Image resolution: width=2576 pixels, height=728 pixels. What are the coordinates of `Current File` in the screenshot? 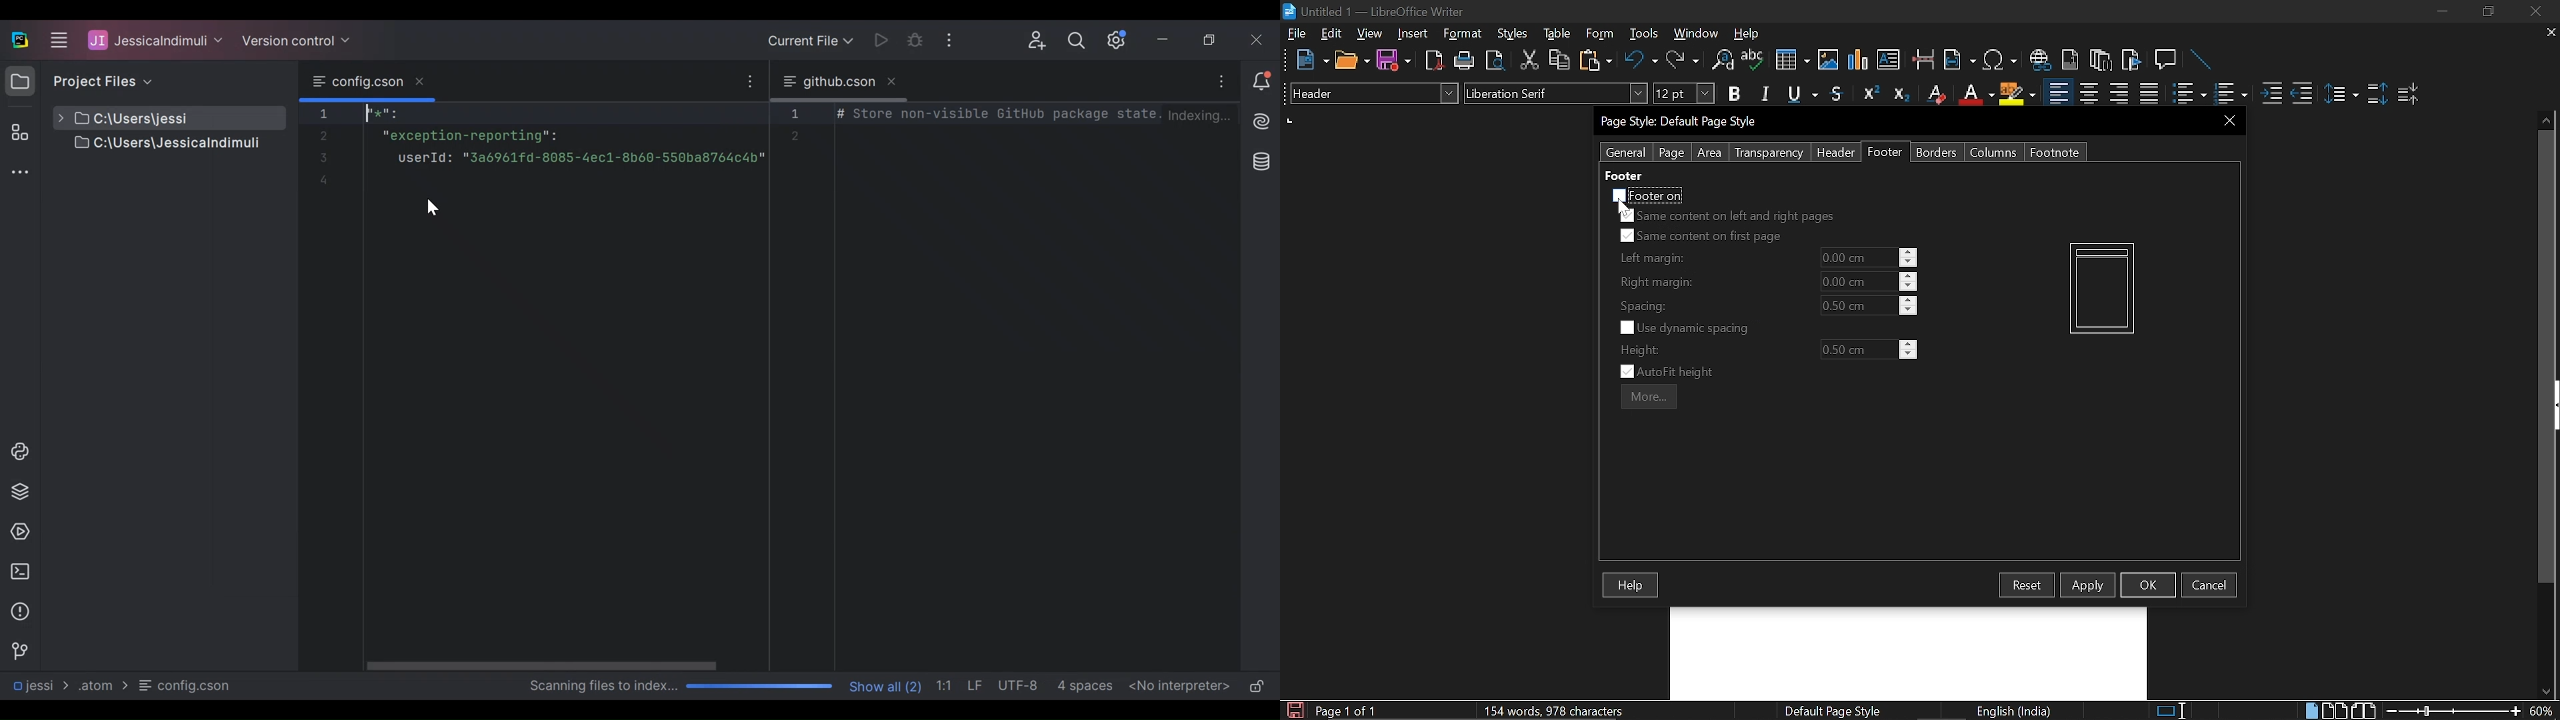 It's located at (809, 41).